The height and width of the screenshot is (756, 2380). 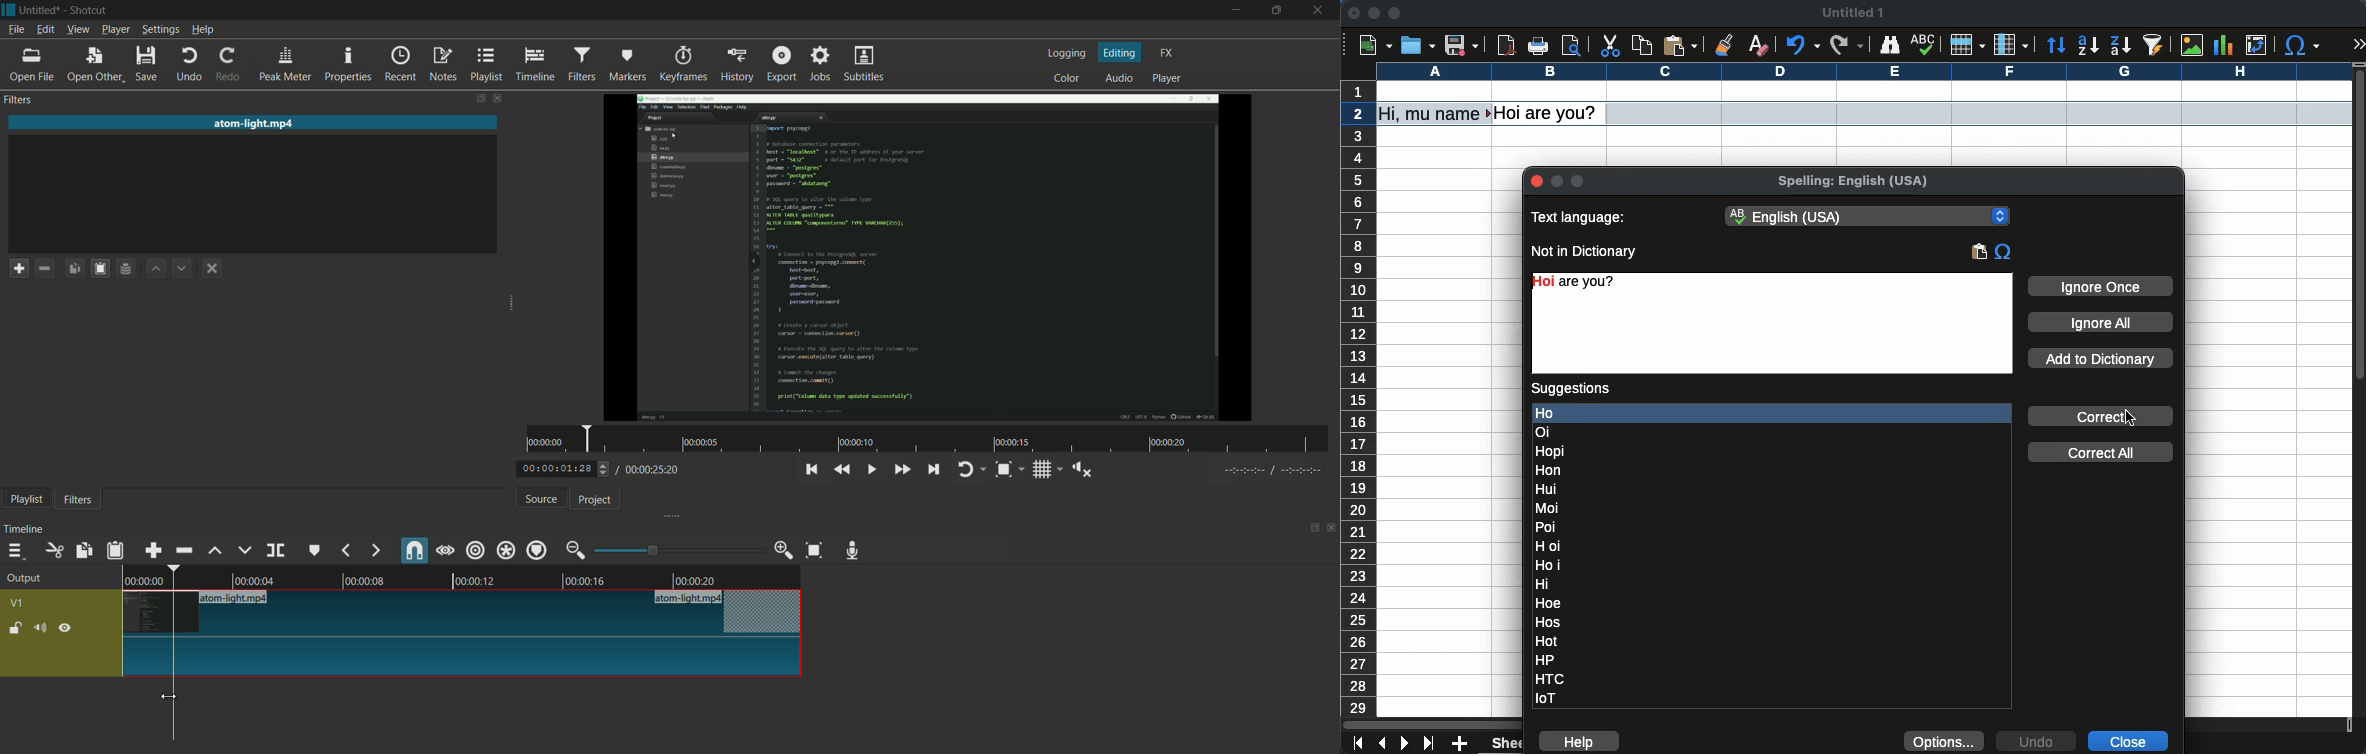 I want to click on column, so click(x=1863, y=71).